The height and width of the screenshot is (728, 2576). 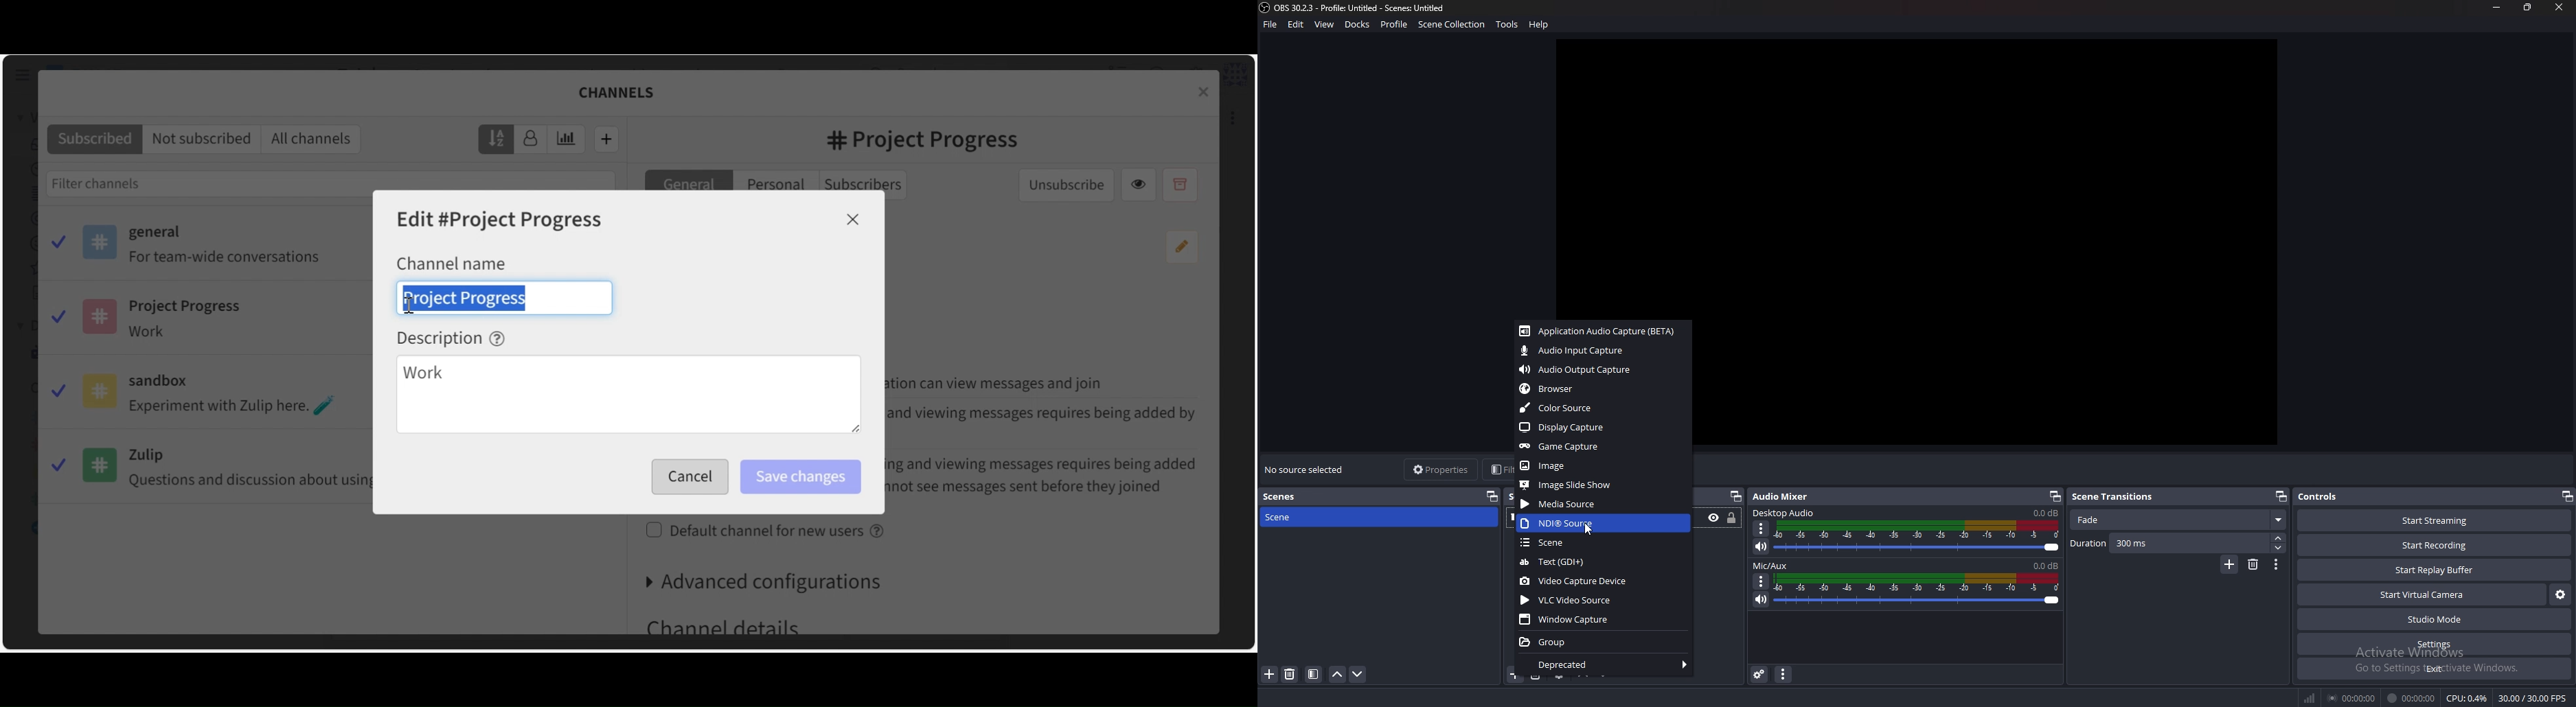 I want to click on advanced audio properties, so click(x=1760, y=674).